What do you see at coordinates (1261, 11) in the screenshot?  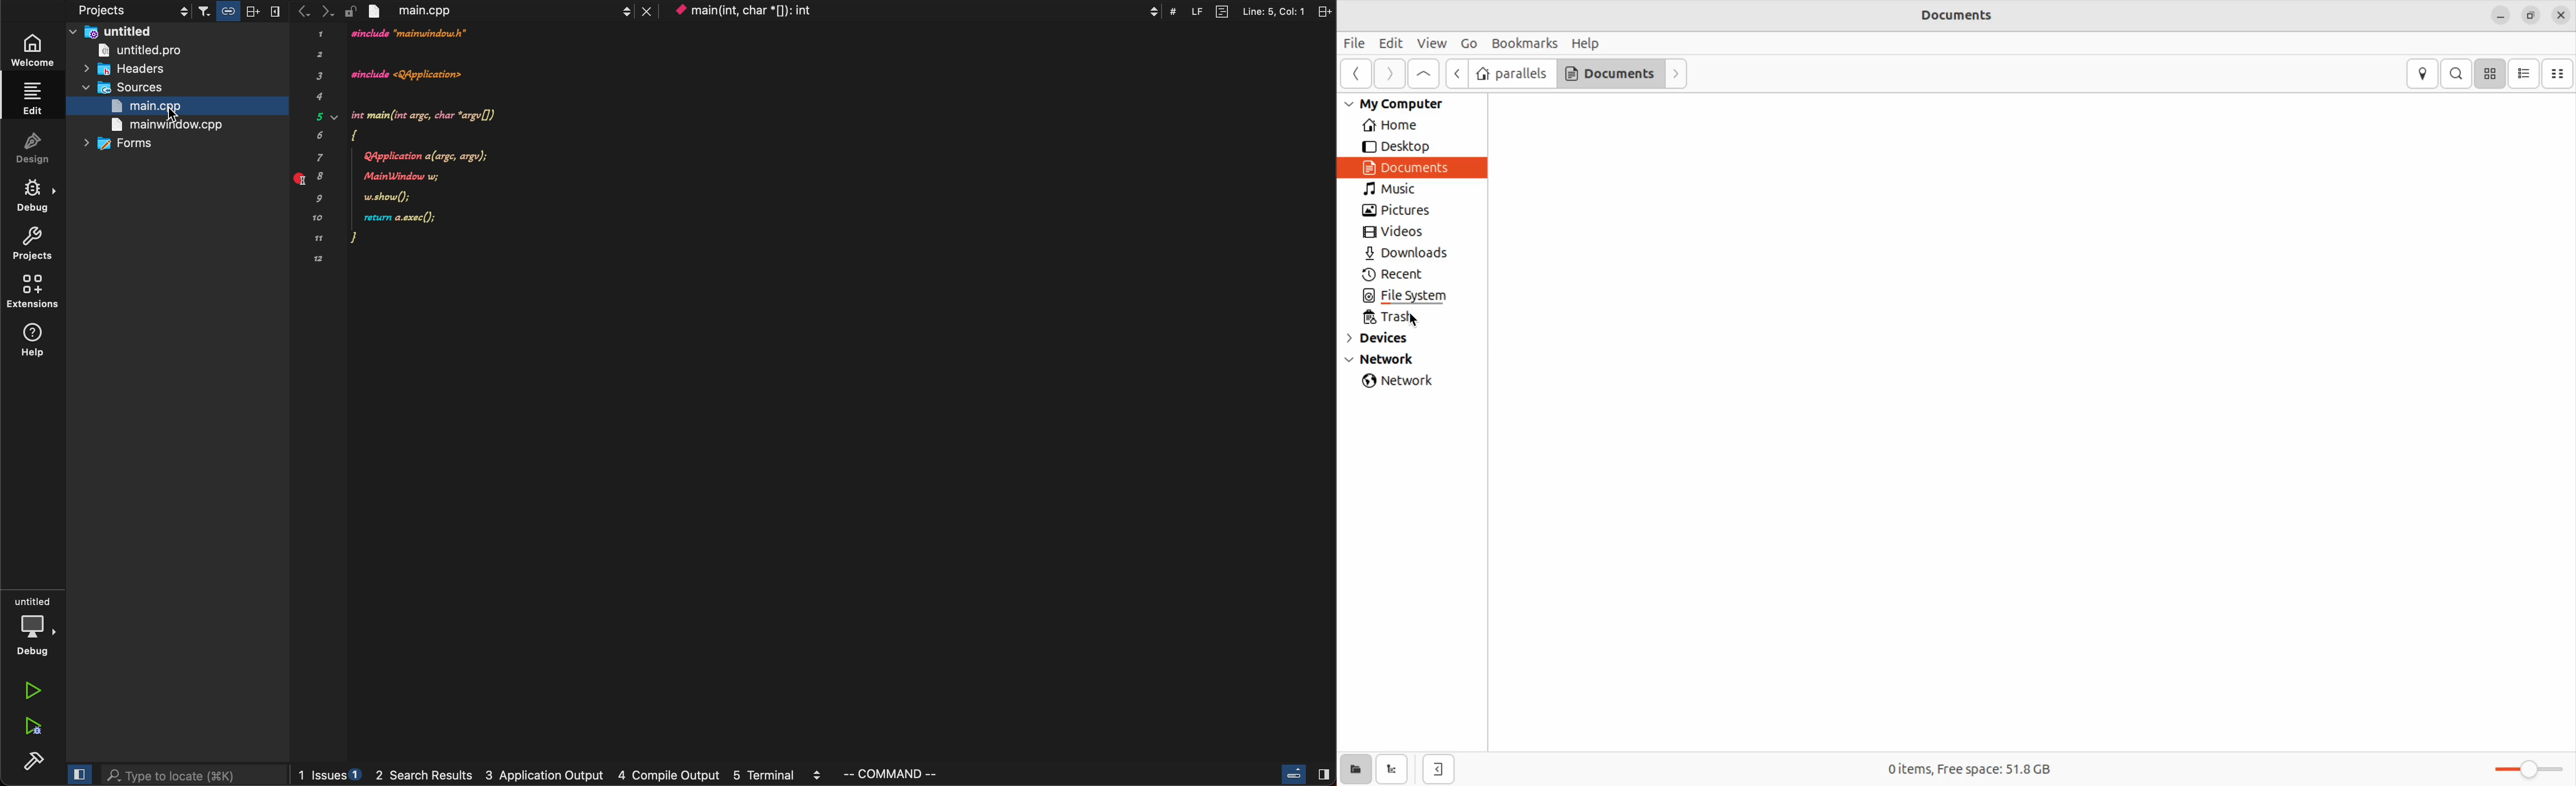 I see `split` at bounding box center [1261, 11].